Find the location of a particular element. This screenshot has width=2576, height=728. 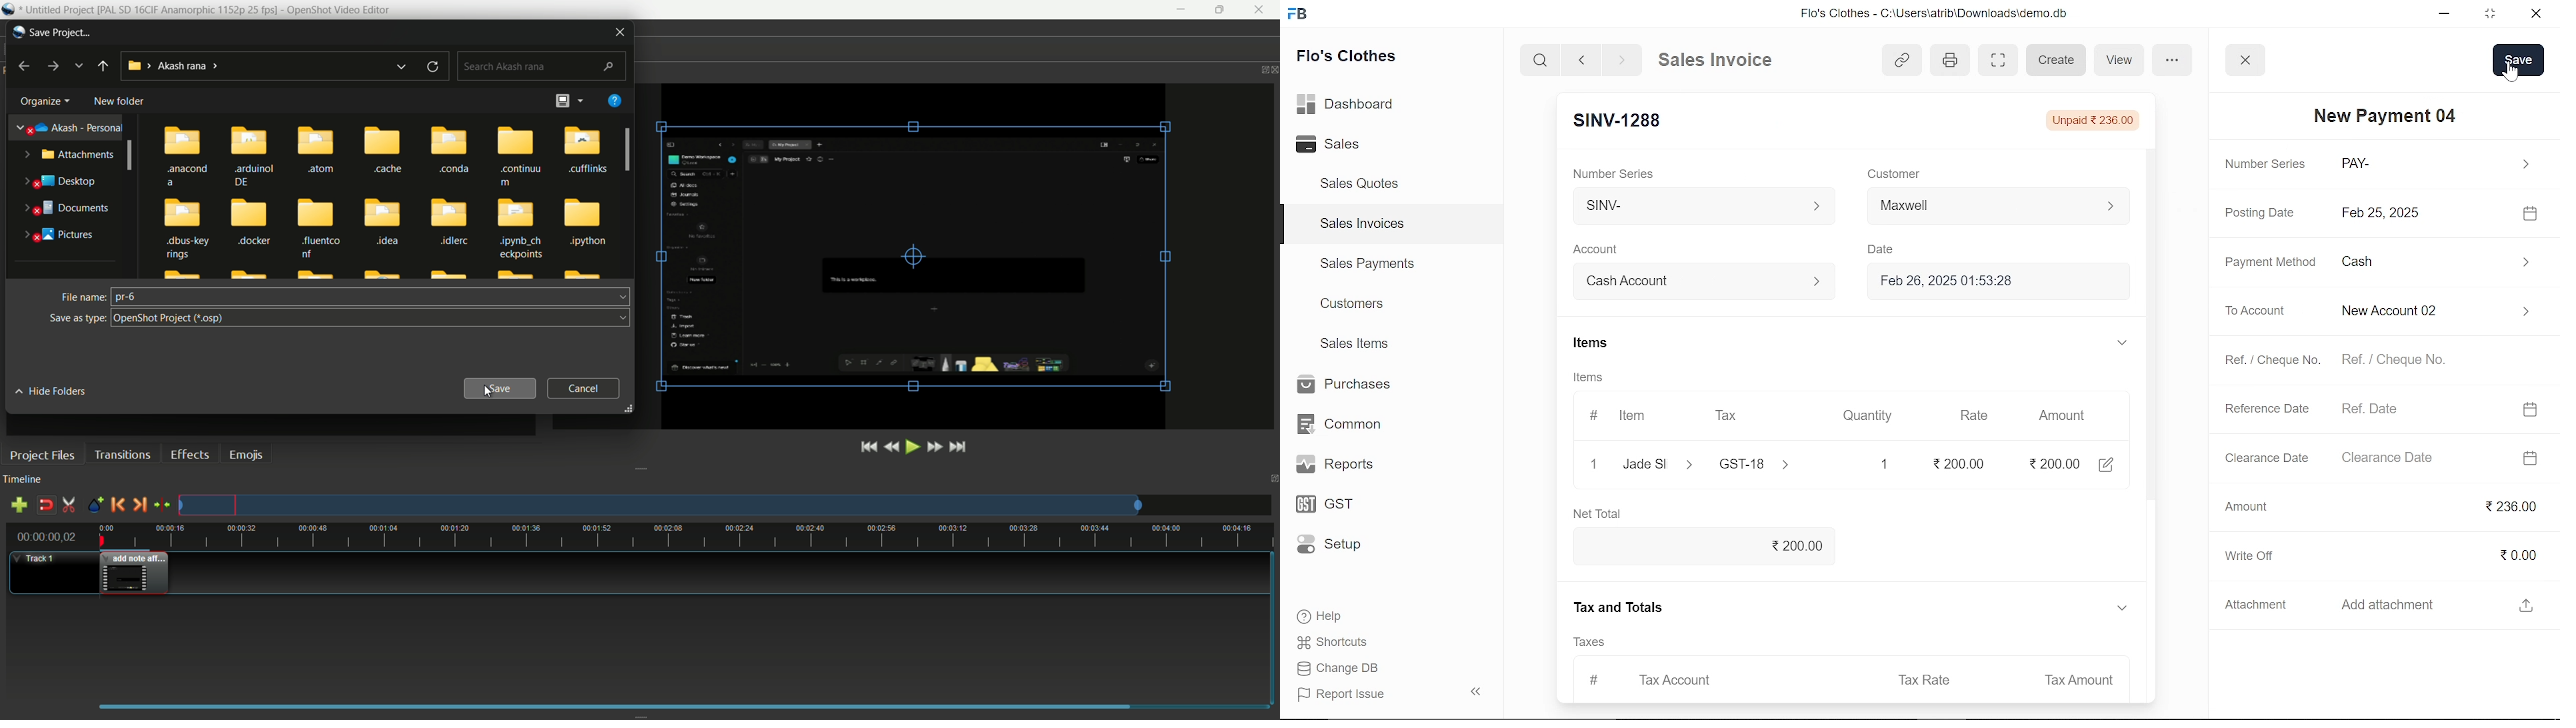

full screen is located at coordinates (1997, 61).